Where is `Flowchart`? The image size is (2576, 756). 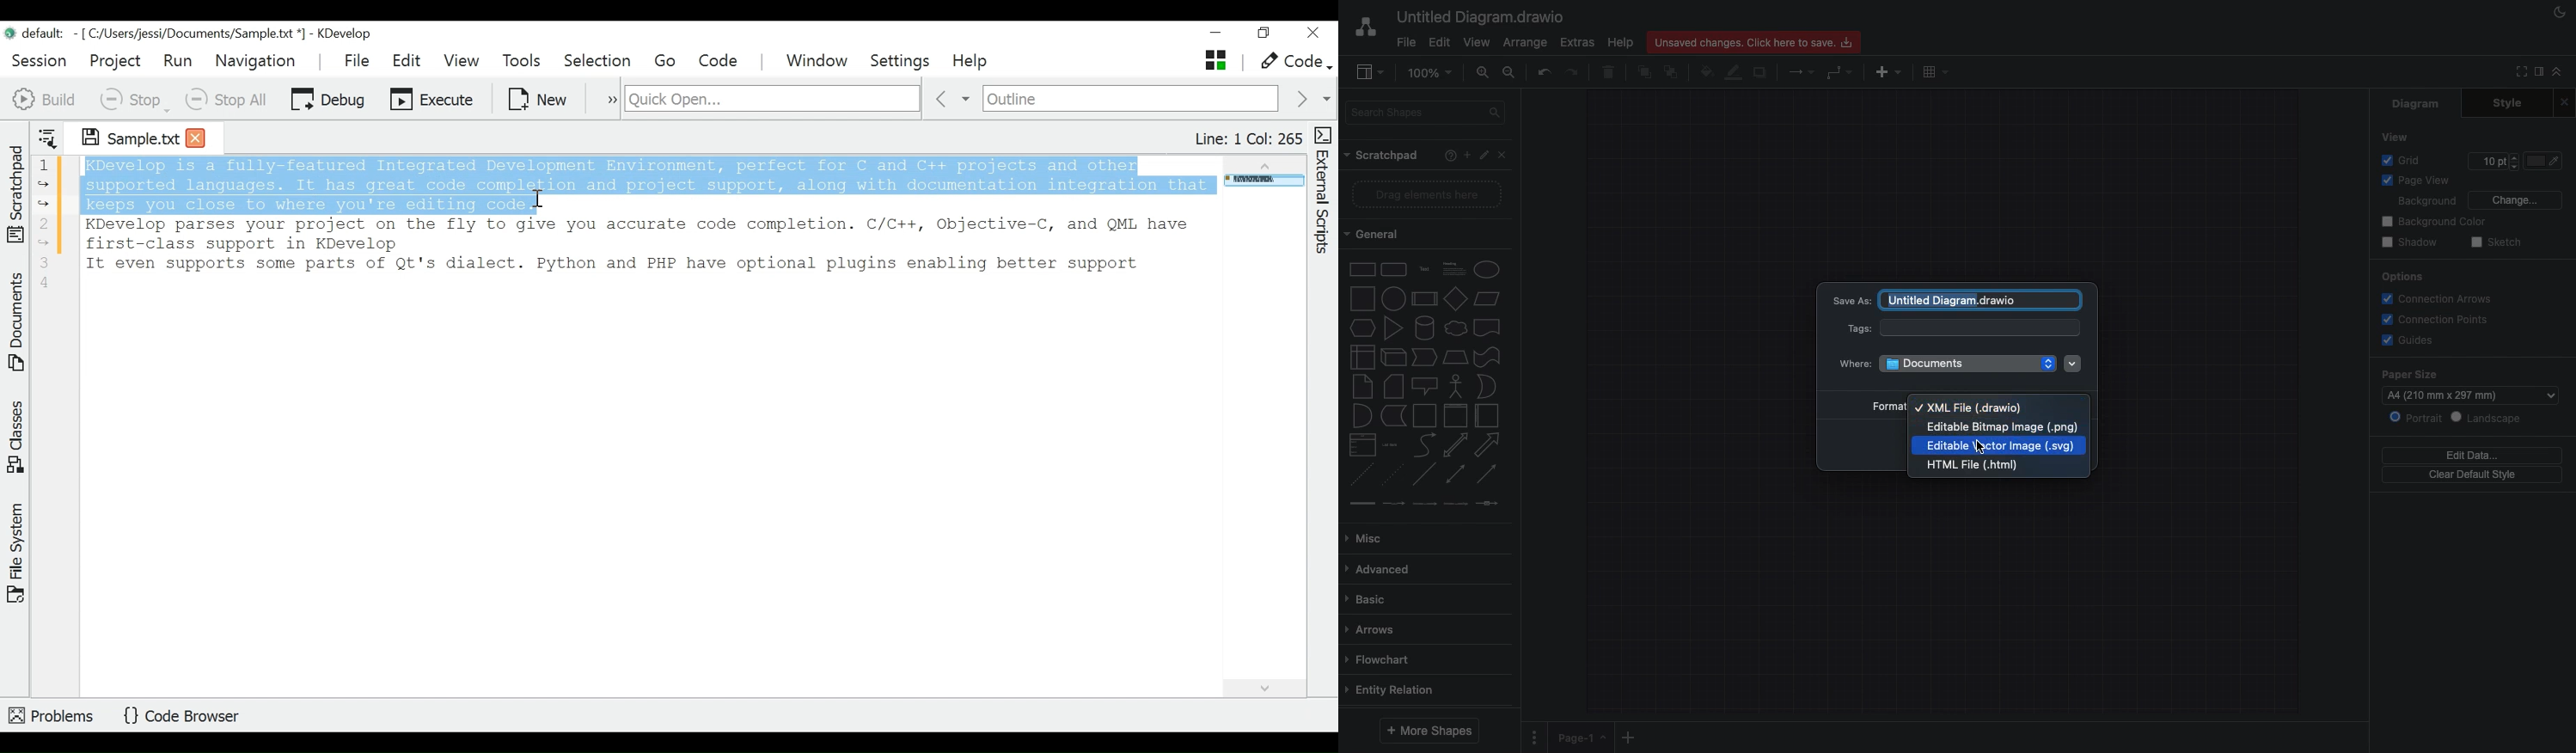 Flowchart is located at coordinates (1377, 660).